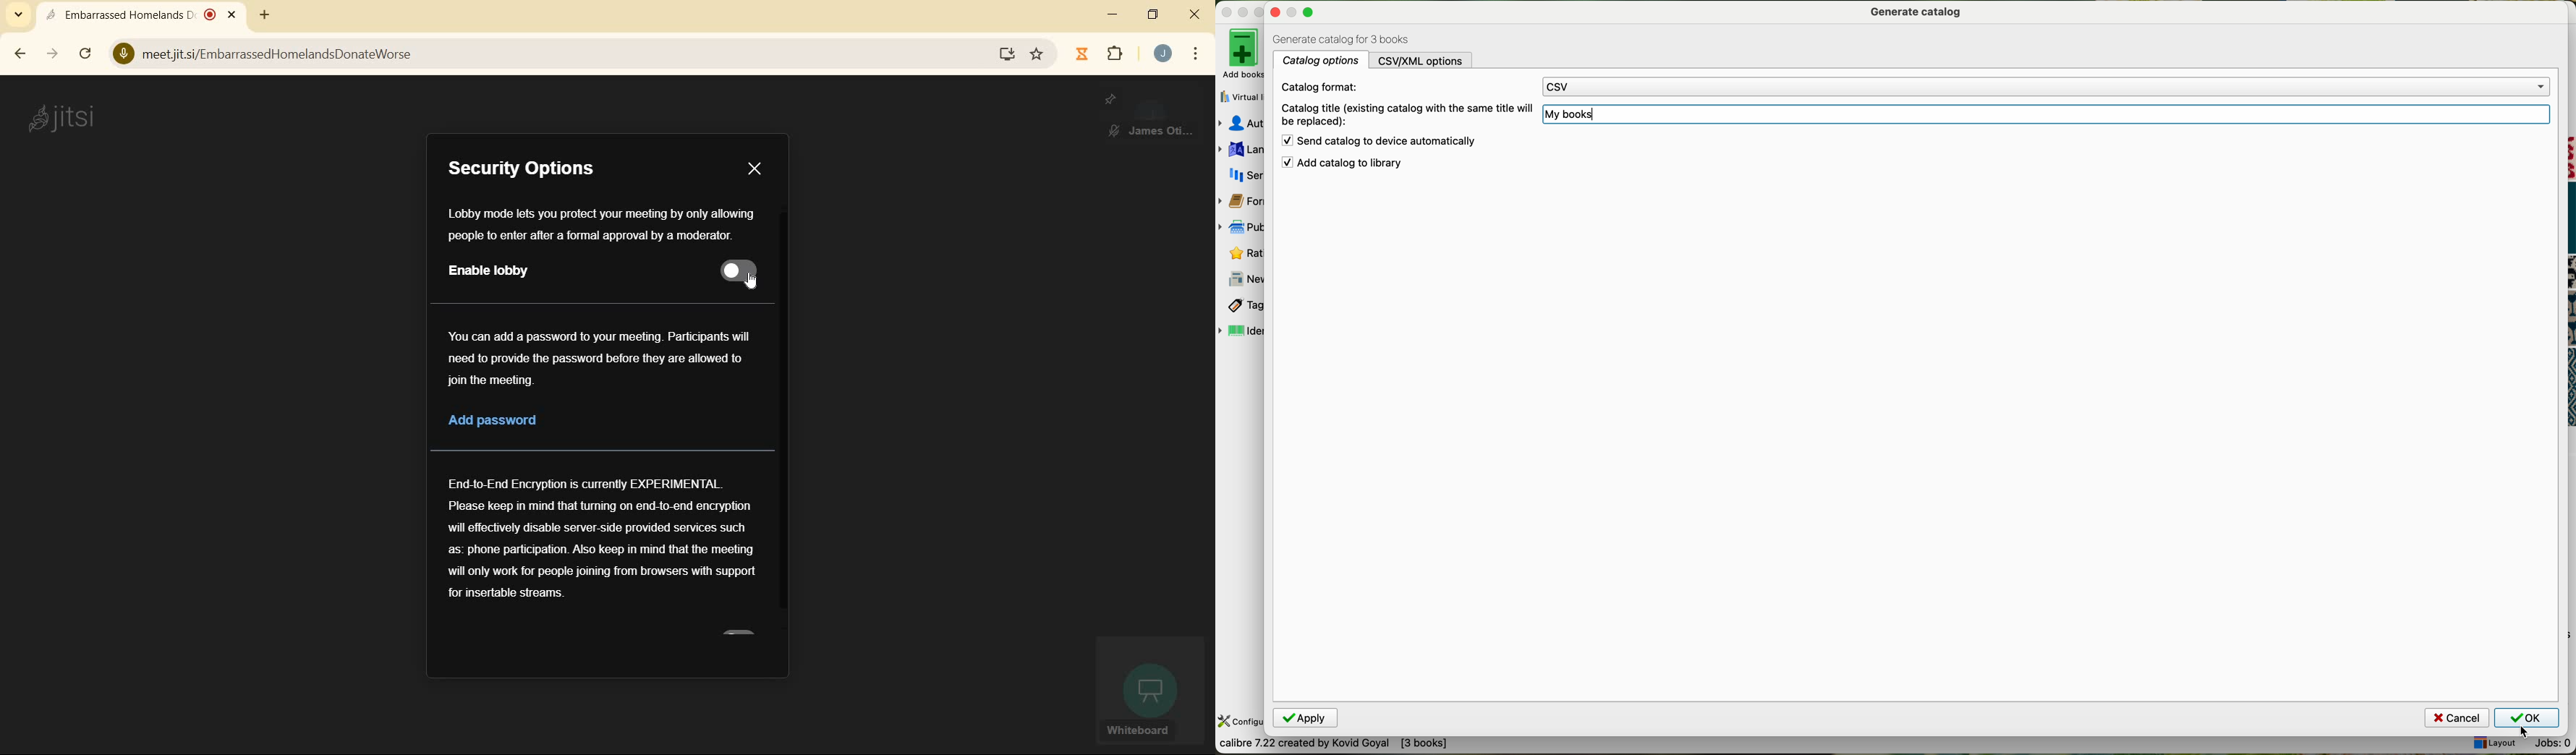 The height and width of the screenshot is (756, 2576). What do you see at coordinates (87, 55) in the screenshot?
I see `scrollbar` at bounding box center [87, 55].